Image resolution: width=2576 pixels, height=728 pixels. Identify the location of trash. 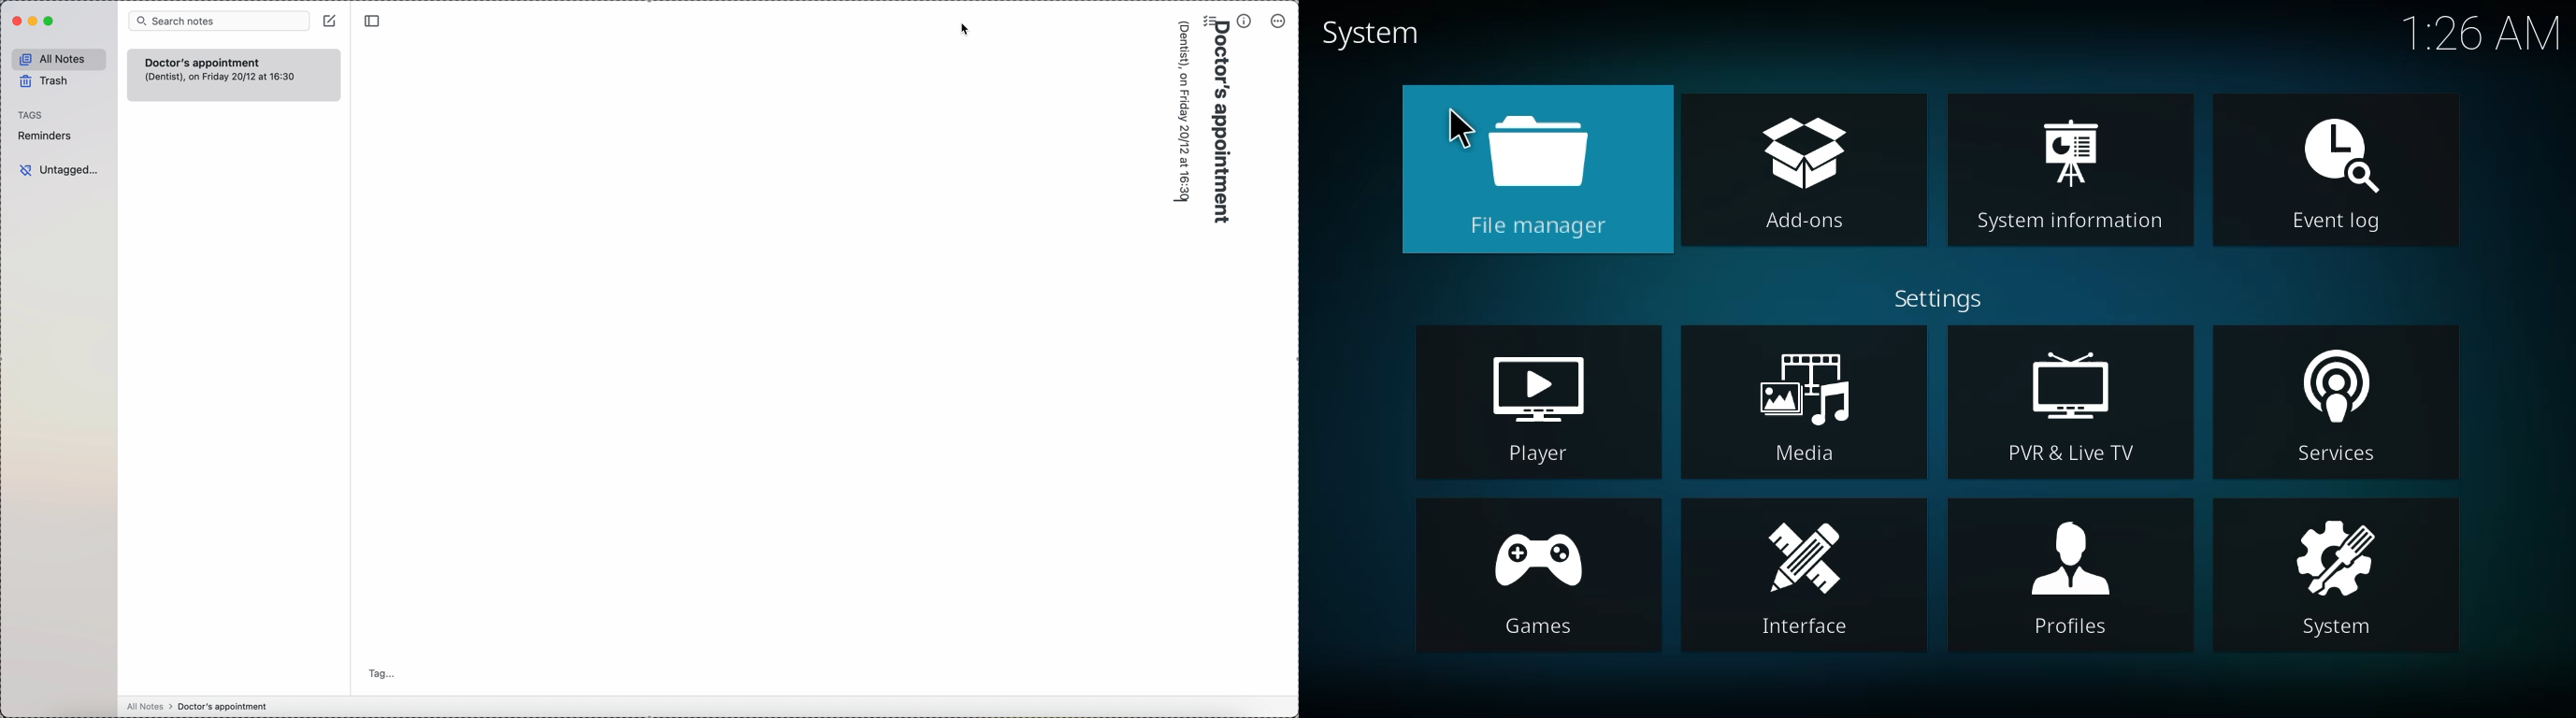
(43, 82).